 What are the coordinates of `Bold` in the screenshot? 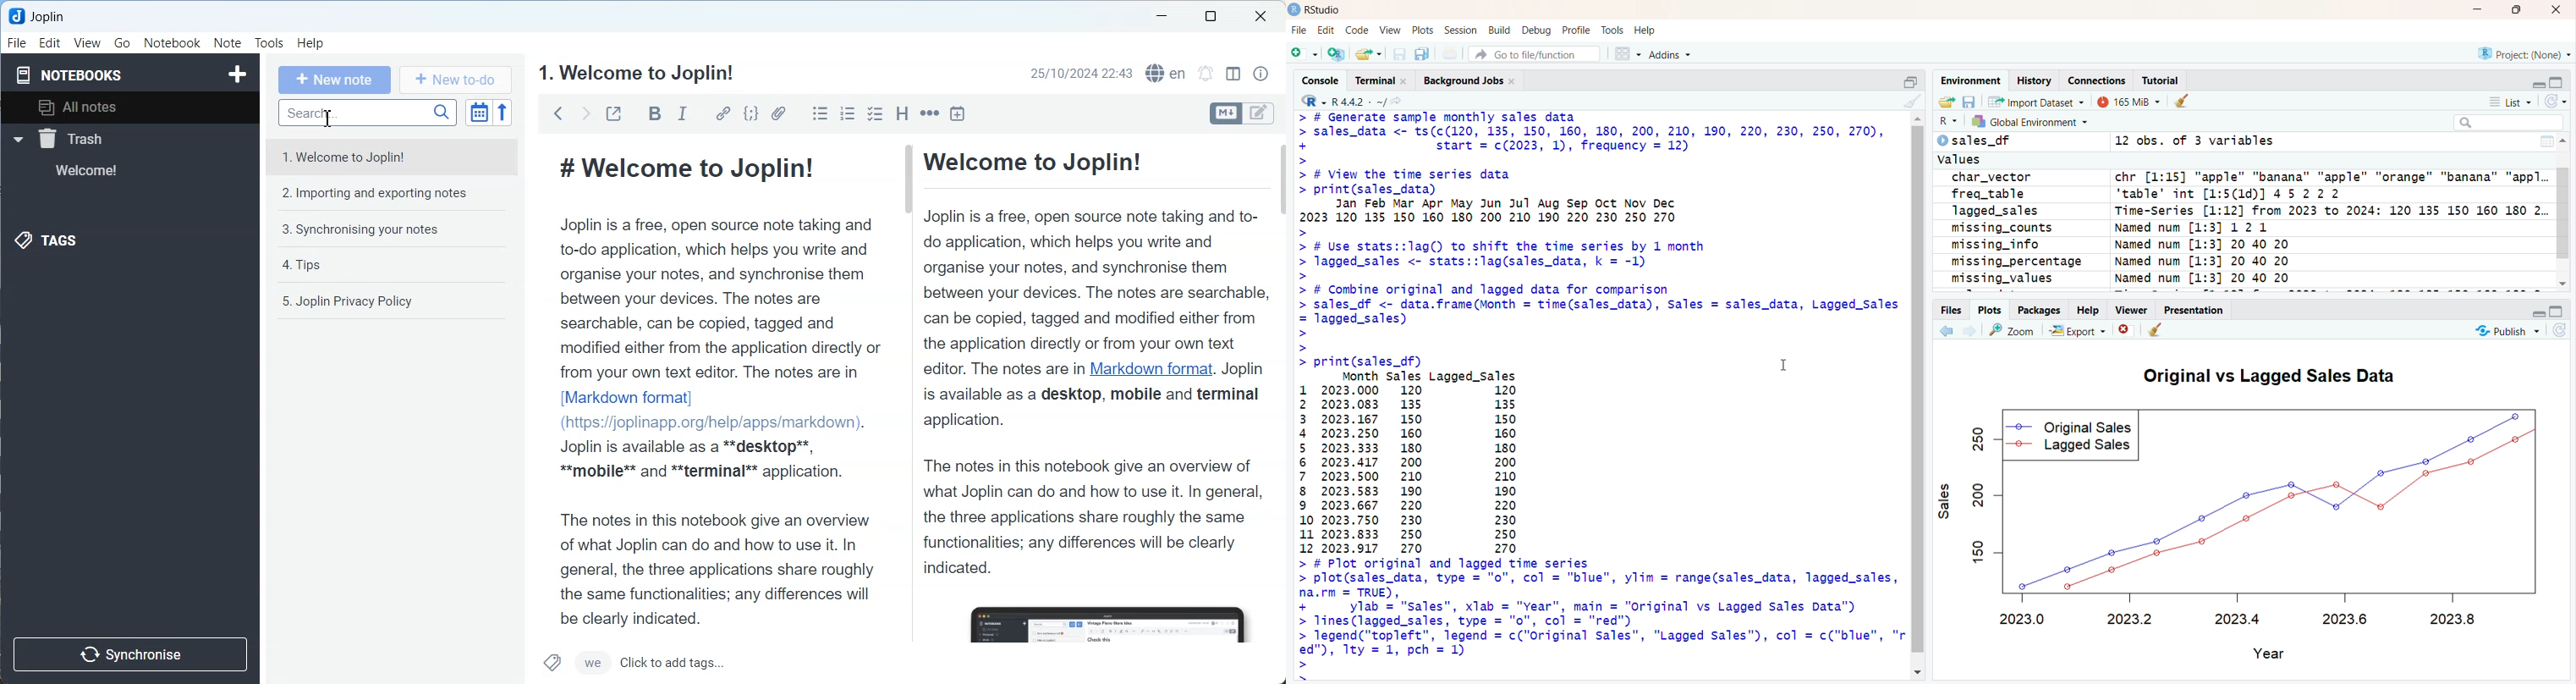 It's located at (653, 113).